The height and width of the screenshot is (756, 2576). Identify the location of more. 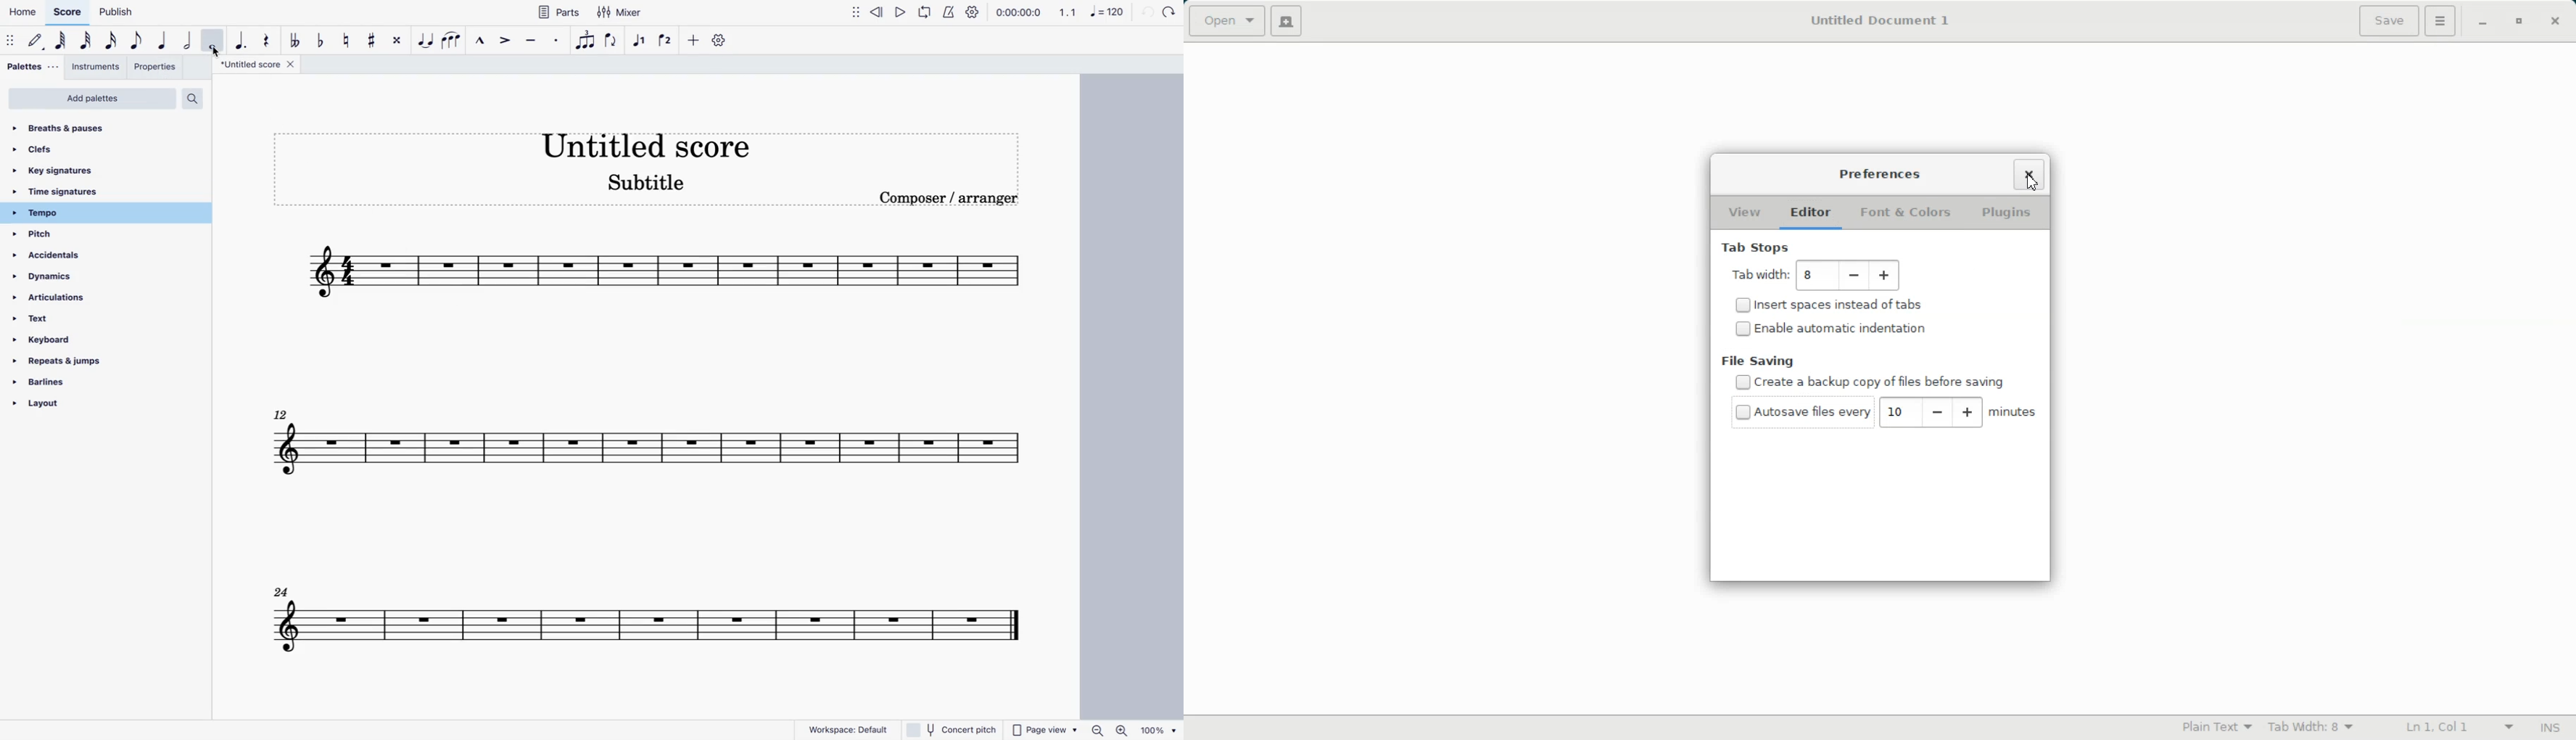
(692, 41).